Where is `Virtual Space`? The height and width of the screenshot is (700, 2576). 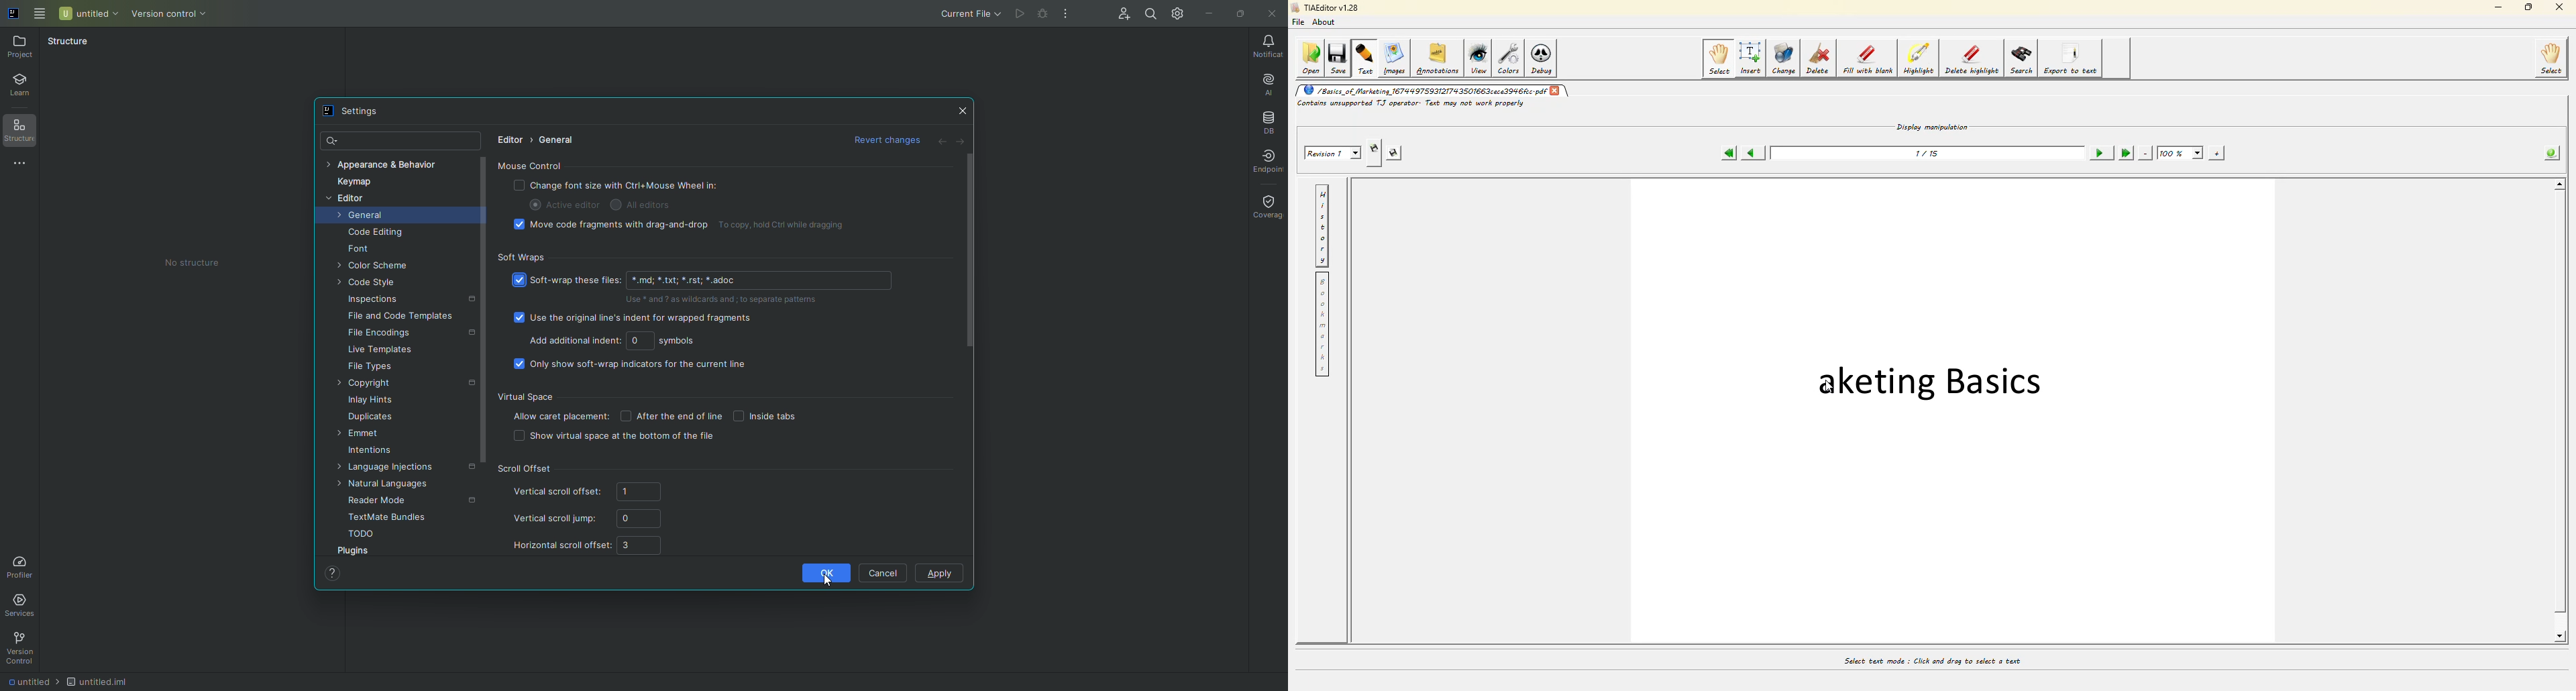
Virtual Space is located at coordinates (684, 417).